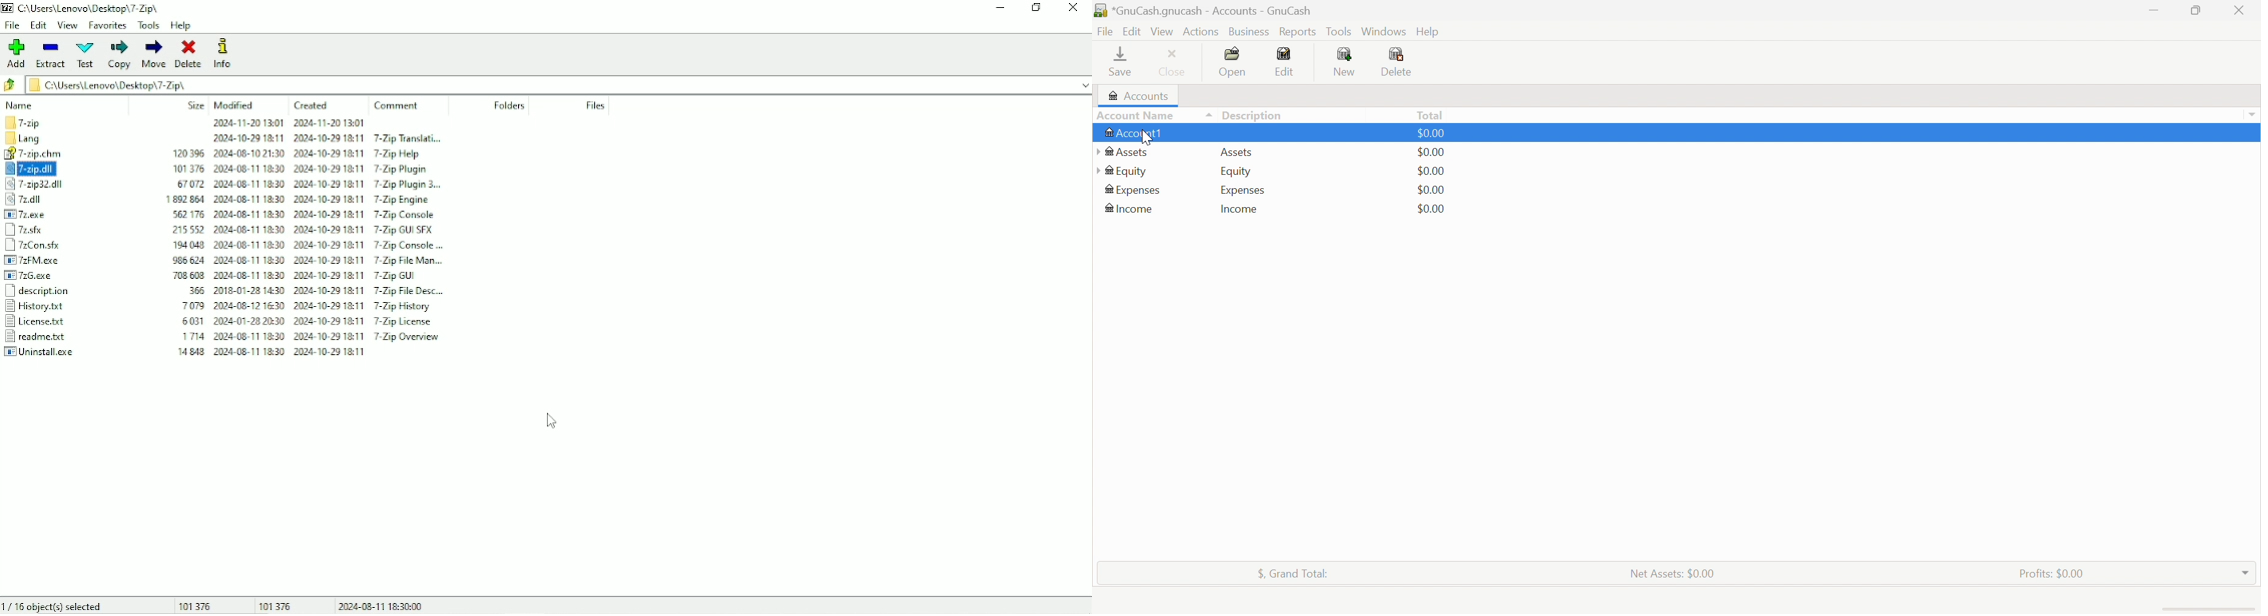  I want to click on 7z.exe, so click(49, 217).